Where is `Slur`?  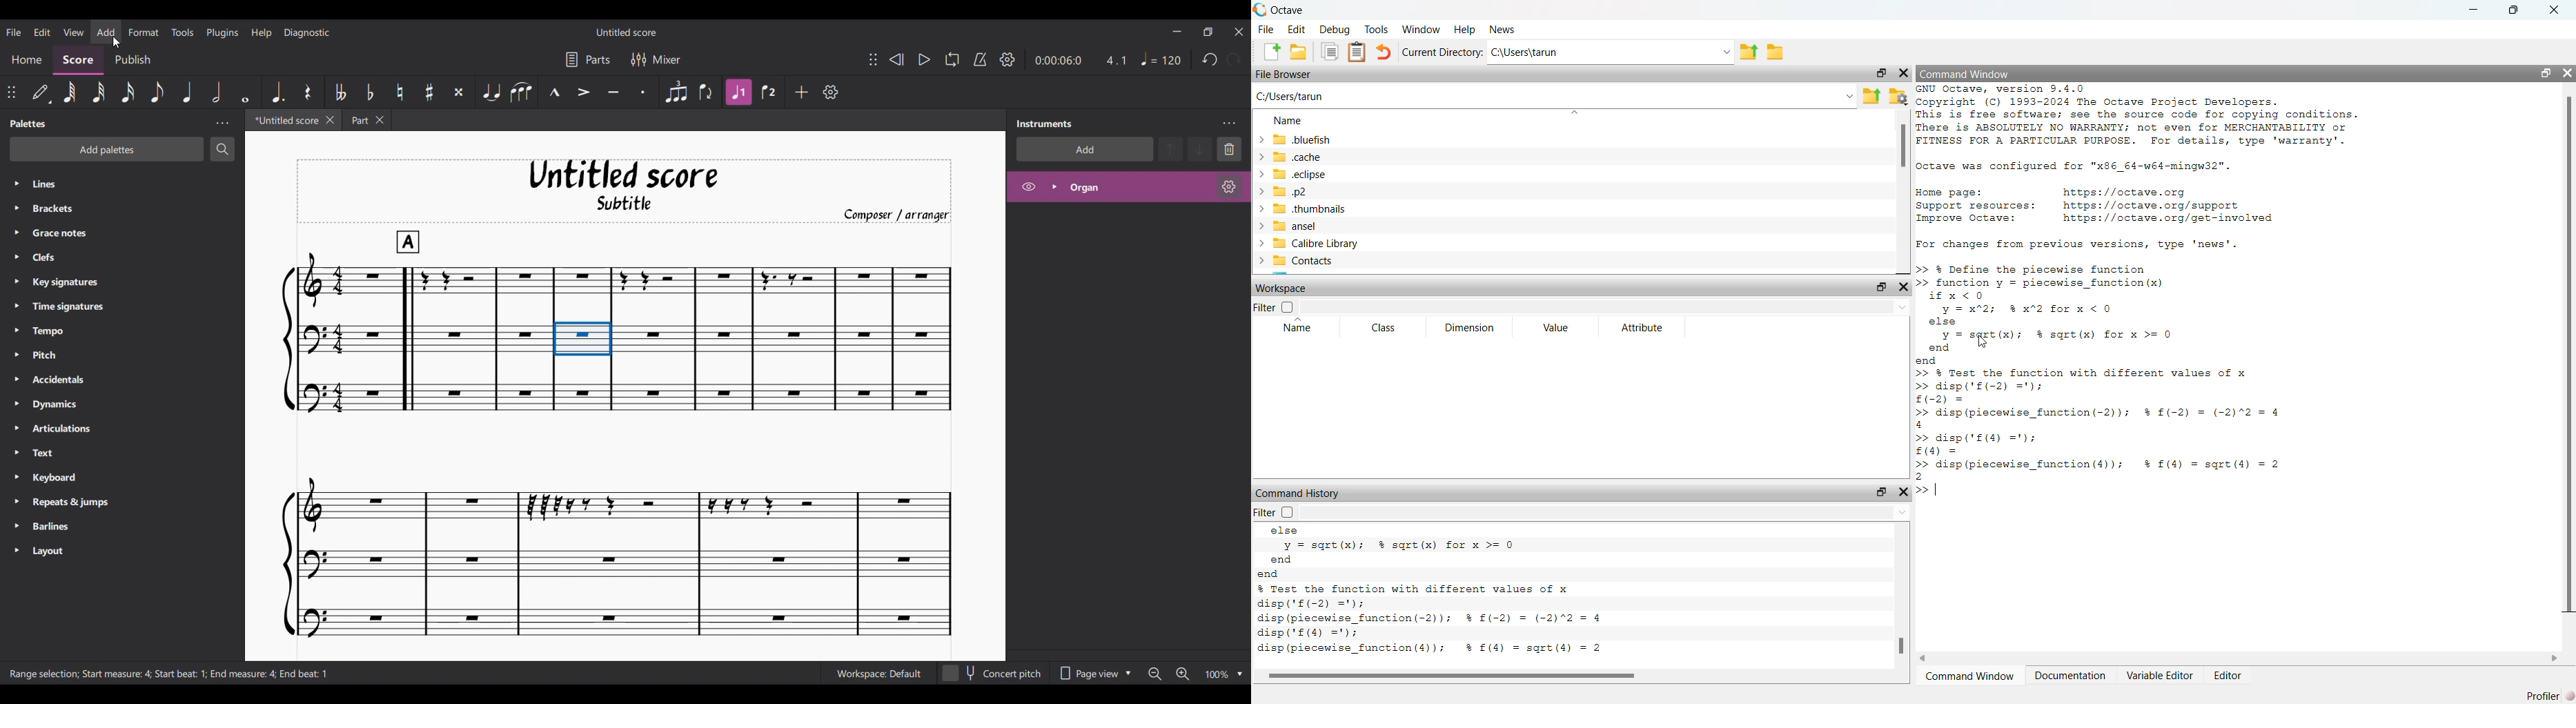 Slur is located at coordinates (521, 93).